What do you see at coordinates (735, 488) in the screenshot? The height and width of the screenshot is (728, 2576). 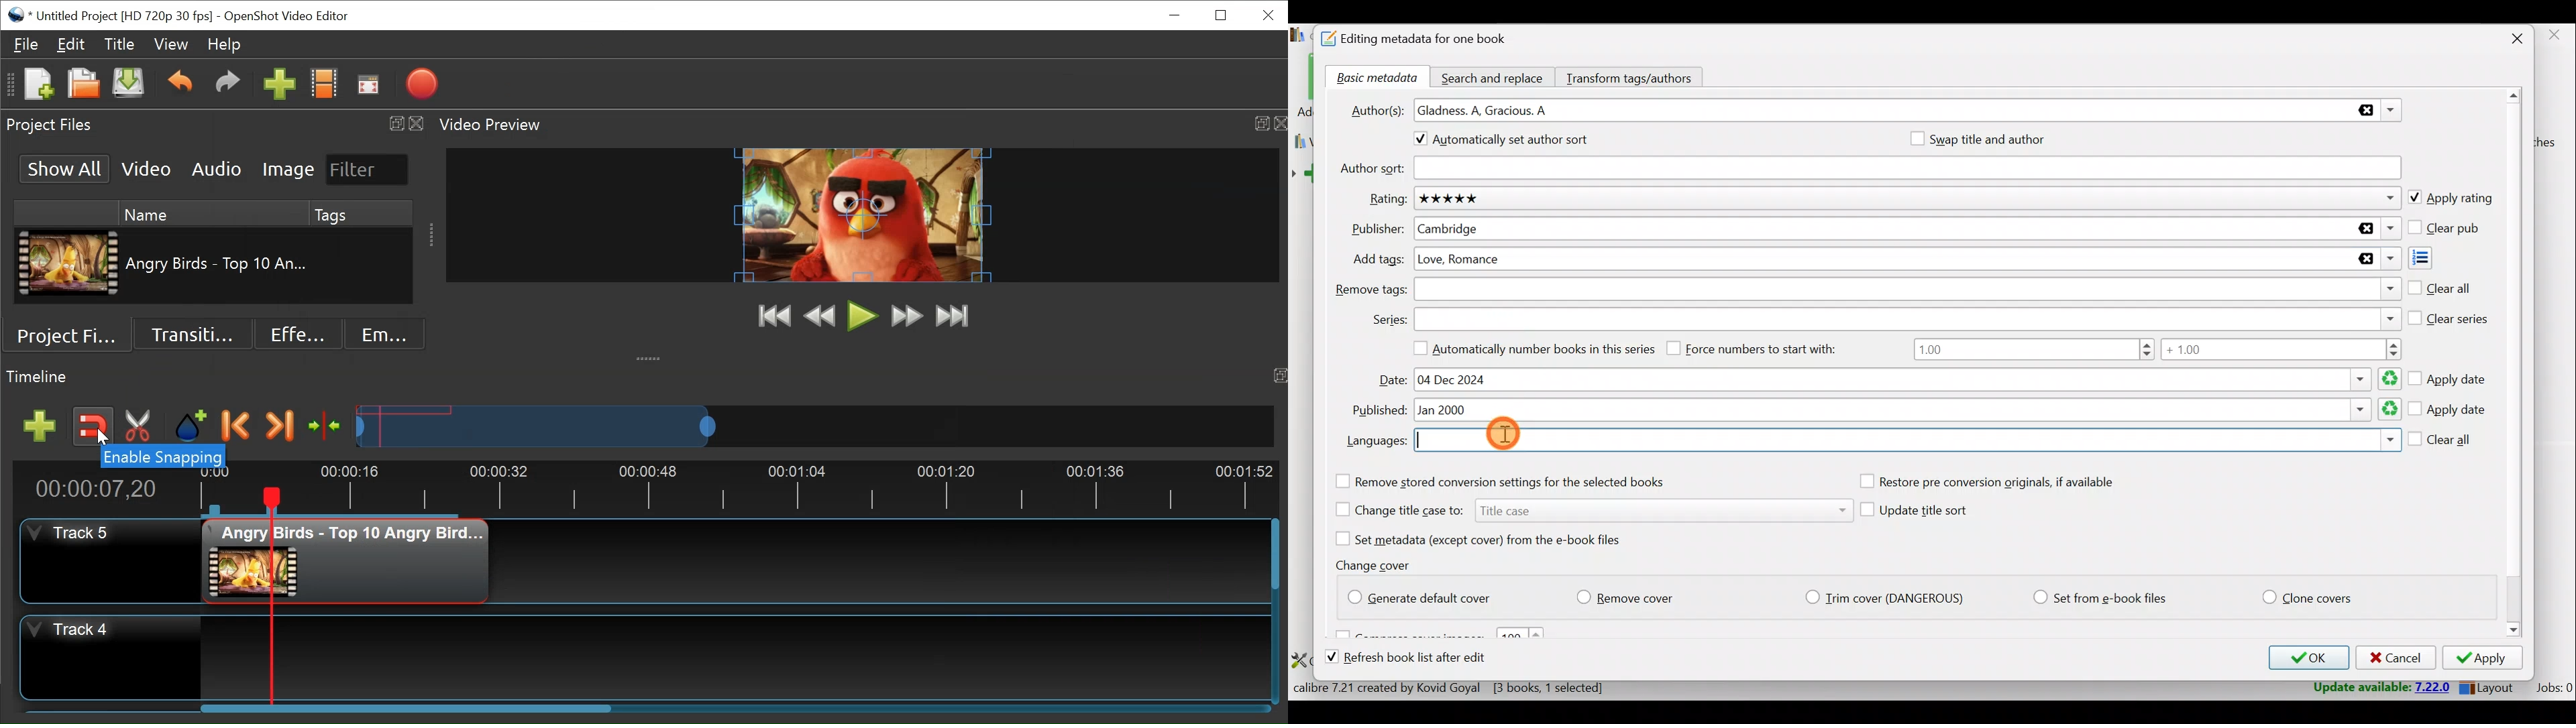 I see `Timeline` at bounding box center [735, 488].